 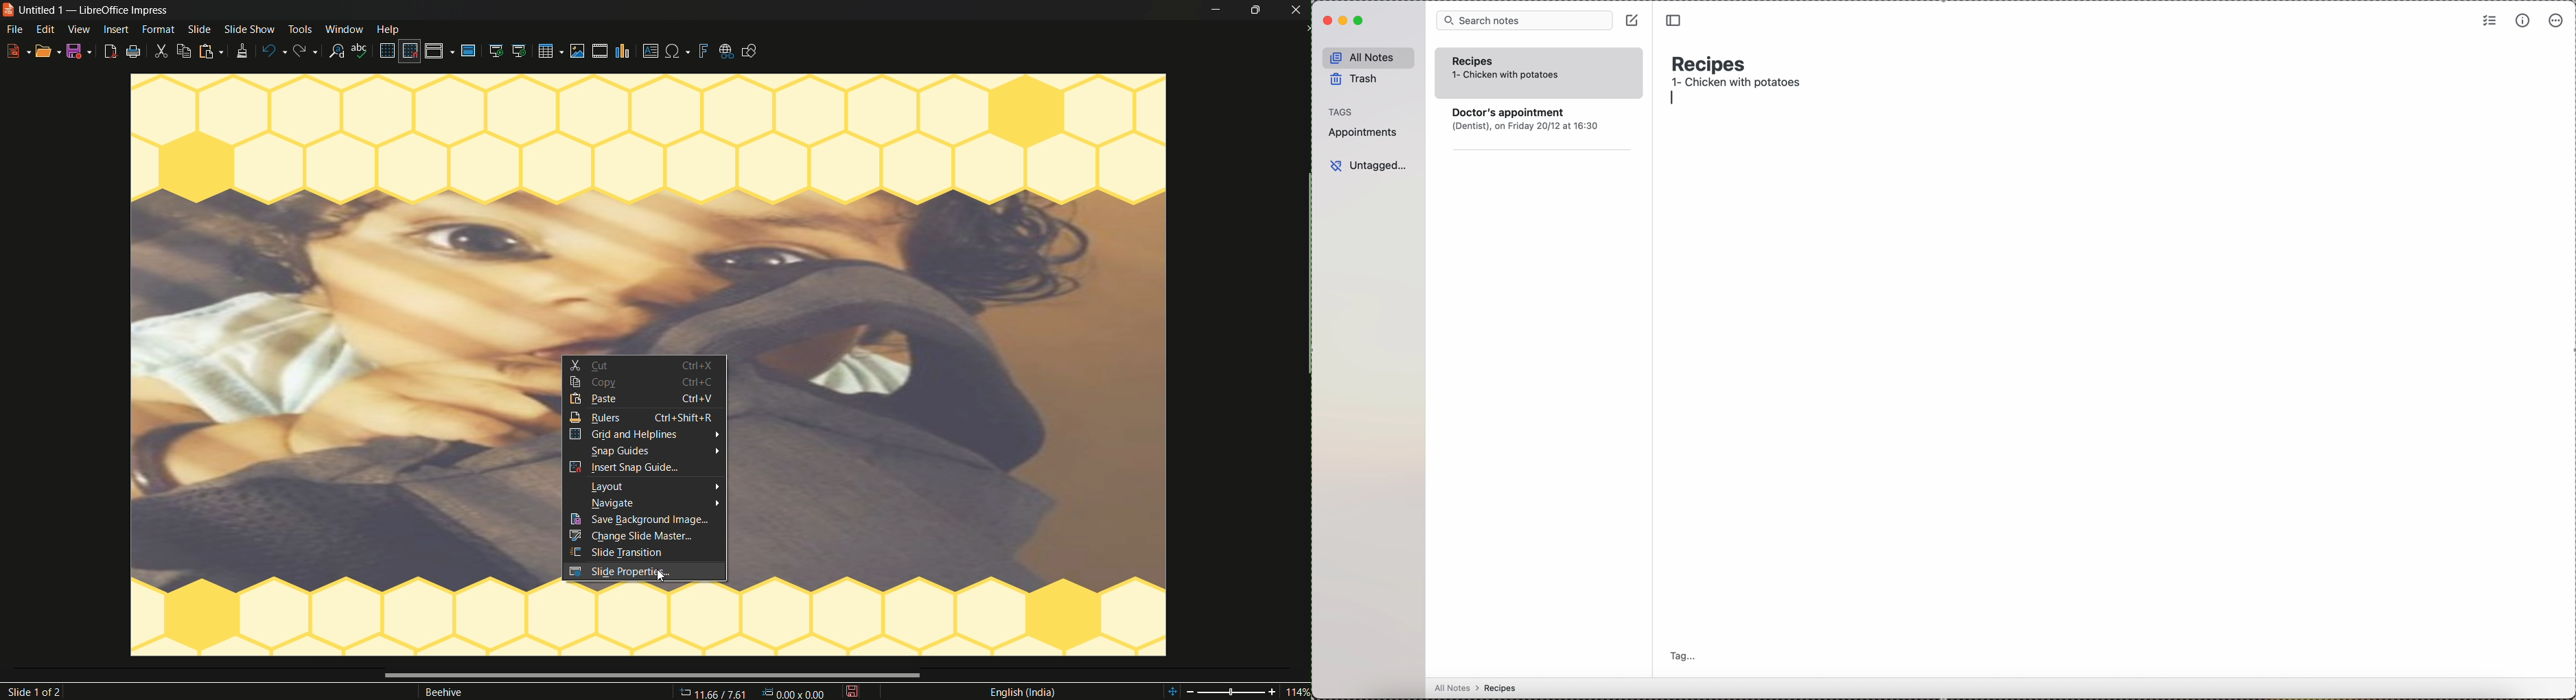 What do you see at coordinates (1741, 84) in the screenshot?
I see `1- Chicken with potatoes` at bounding box center [1741, 84].